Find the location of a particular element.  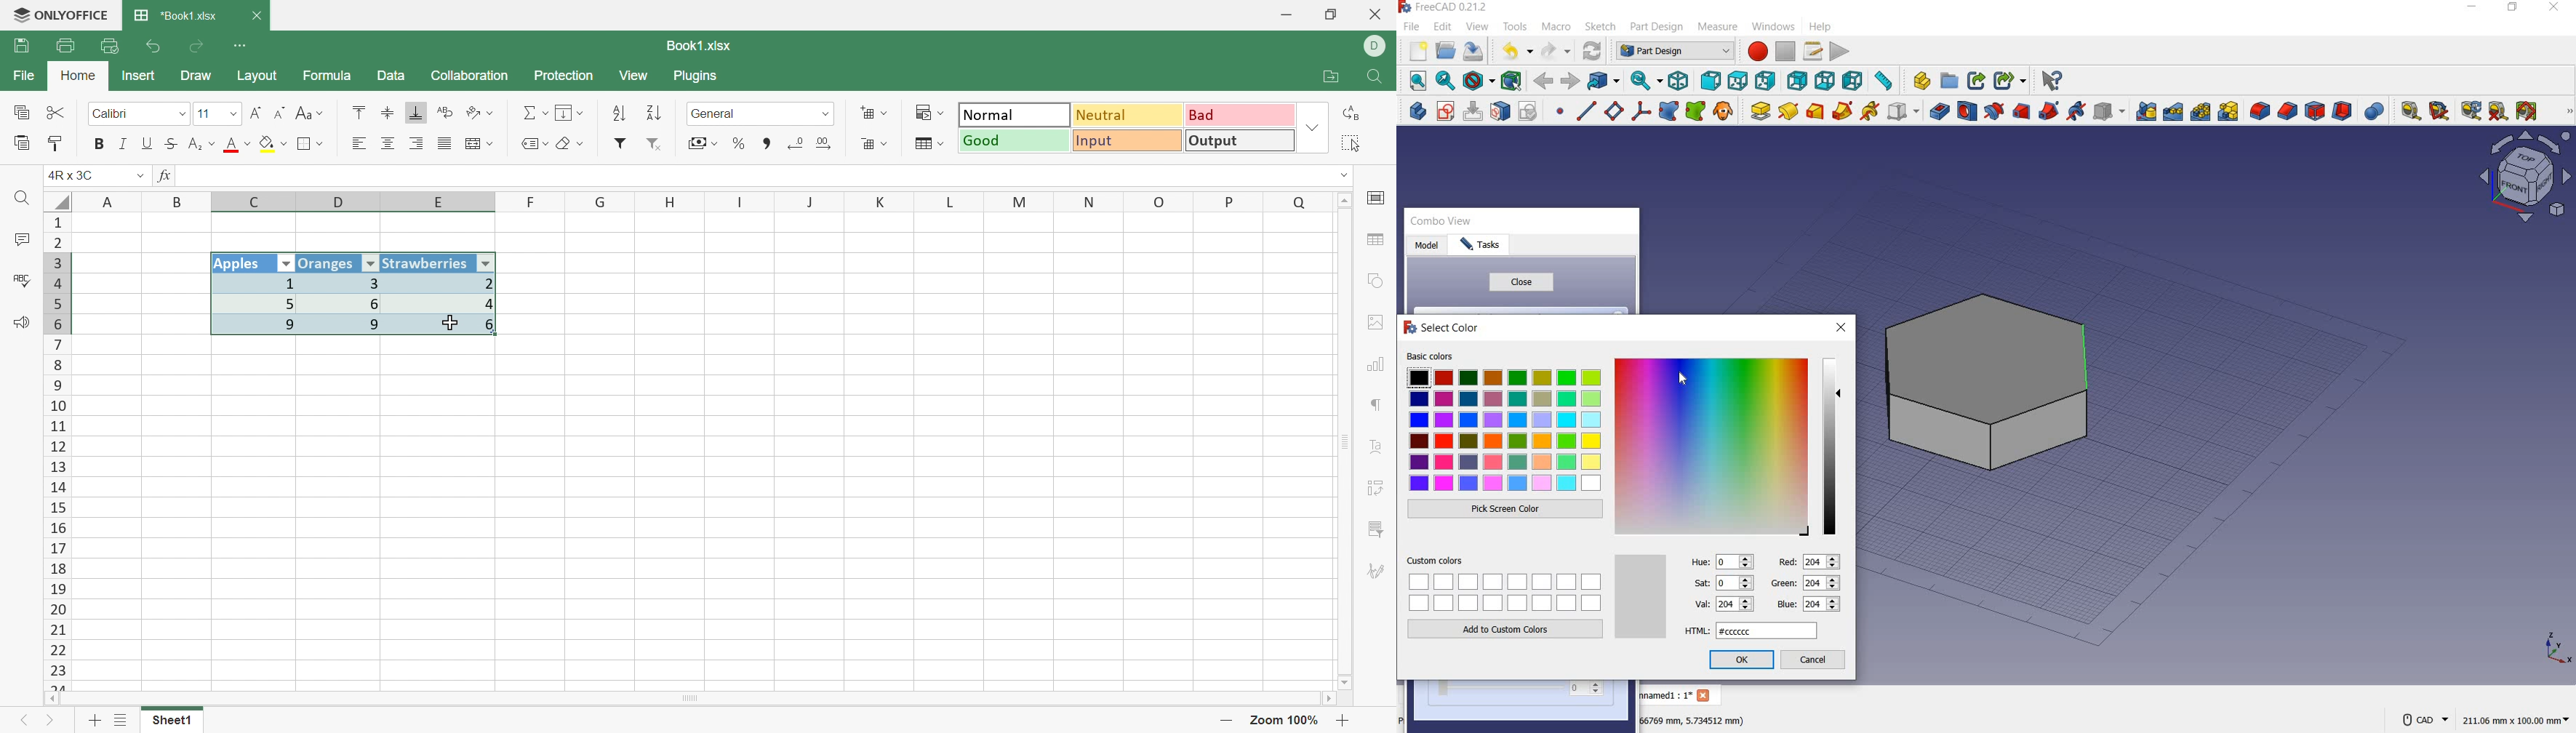

Undo is located at coordinates (154, 47).